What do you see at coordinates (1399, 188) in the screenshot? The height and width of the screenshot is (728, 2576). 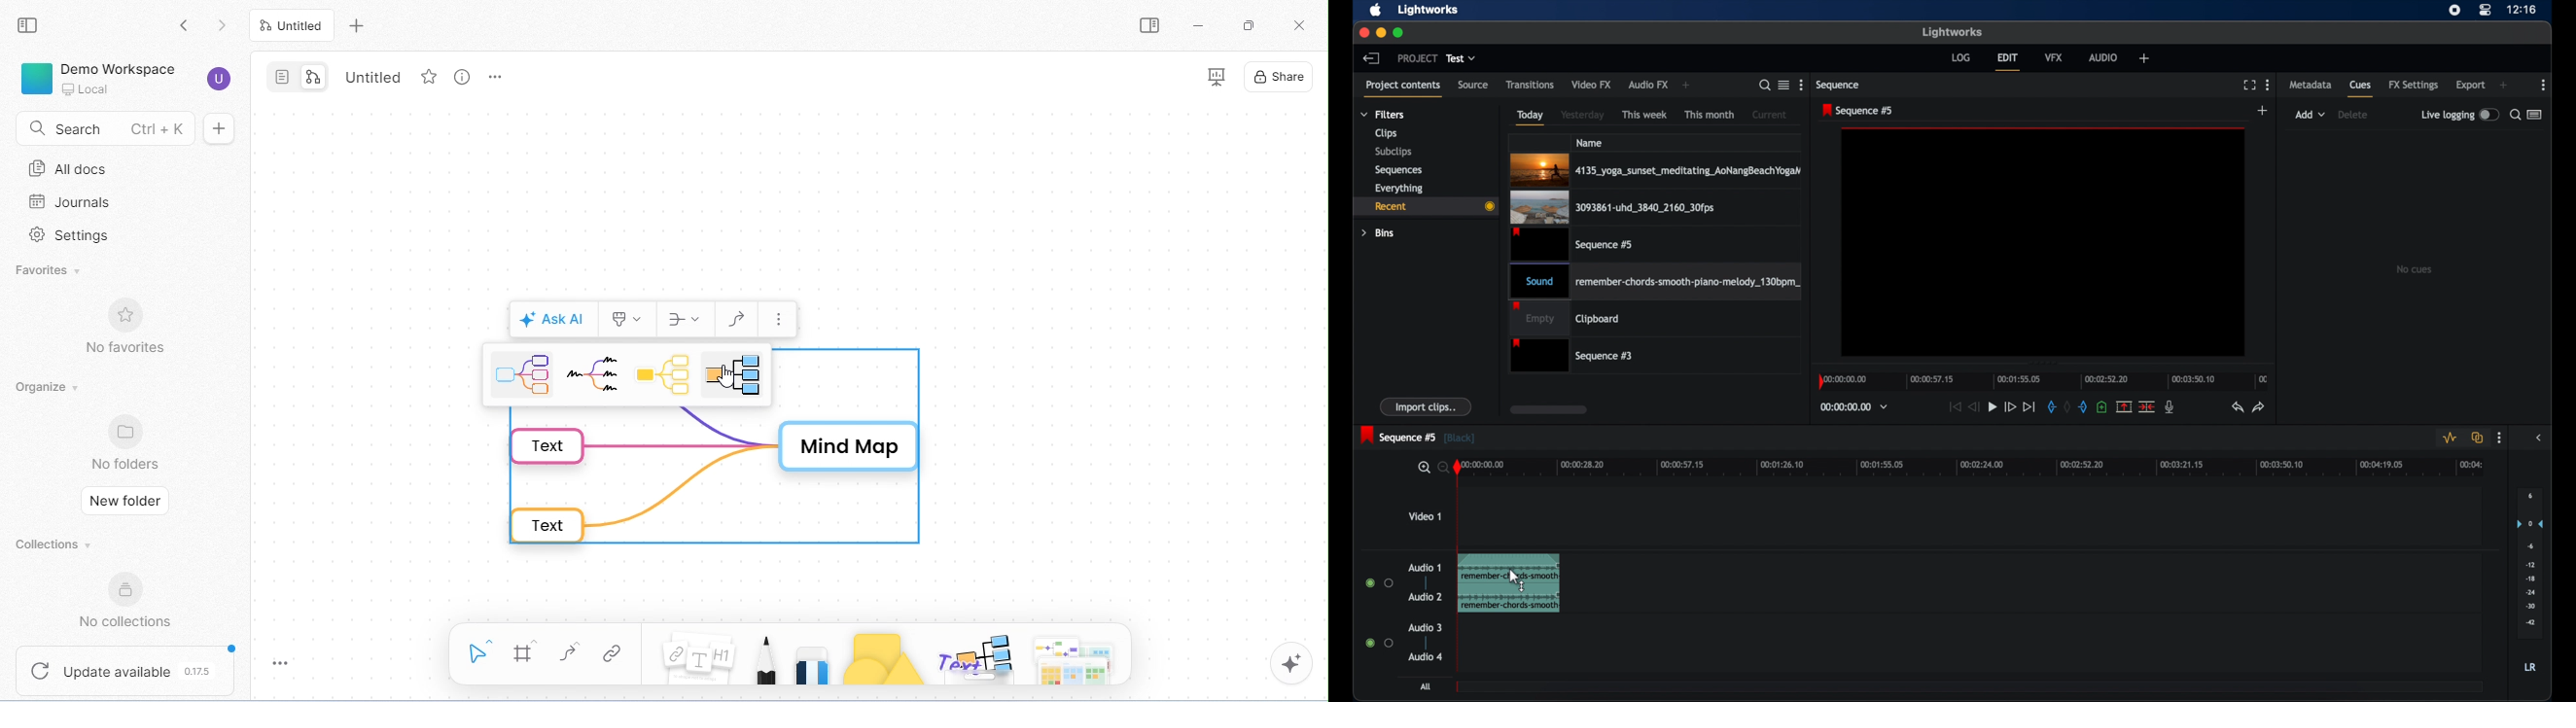 I see `everything` at bounding box center [1399, 188].